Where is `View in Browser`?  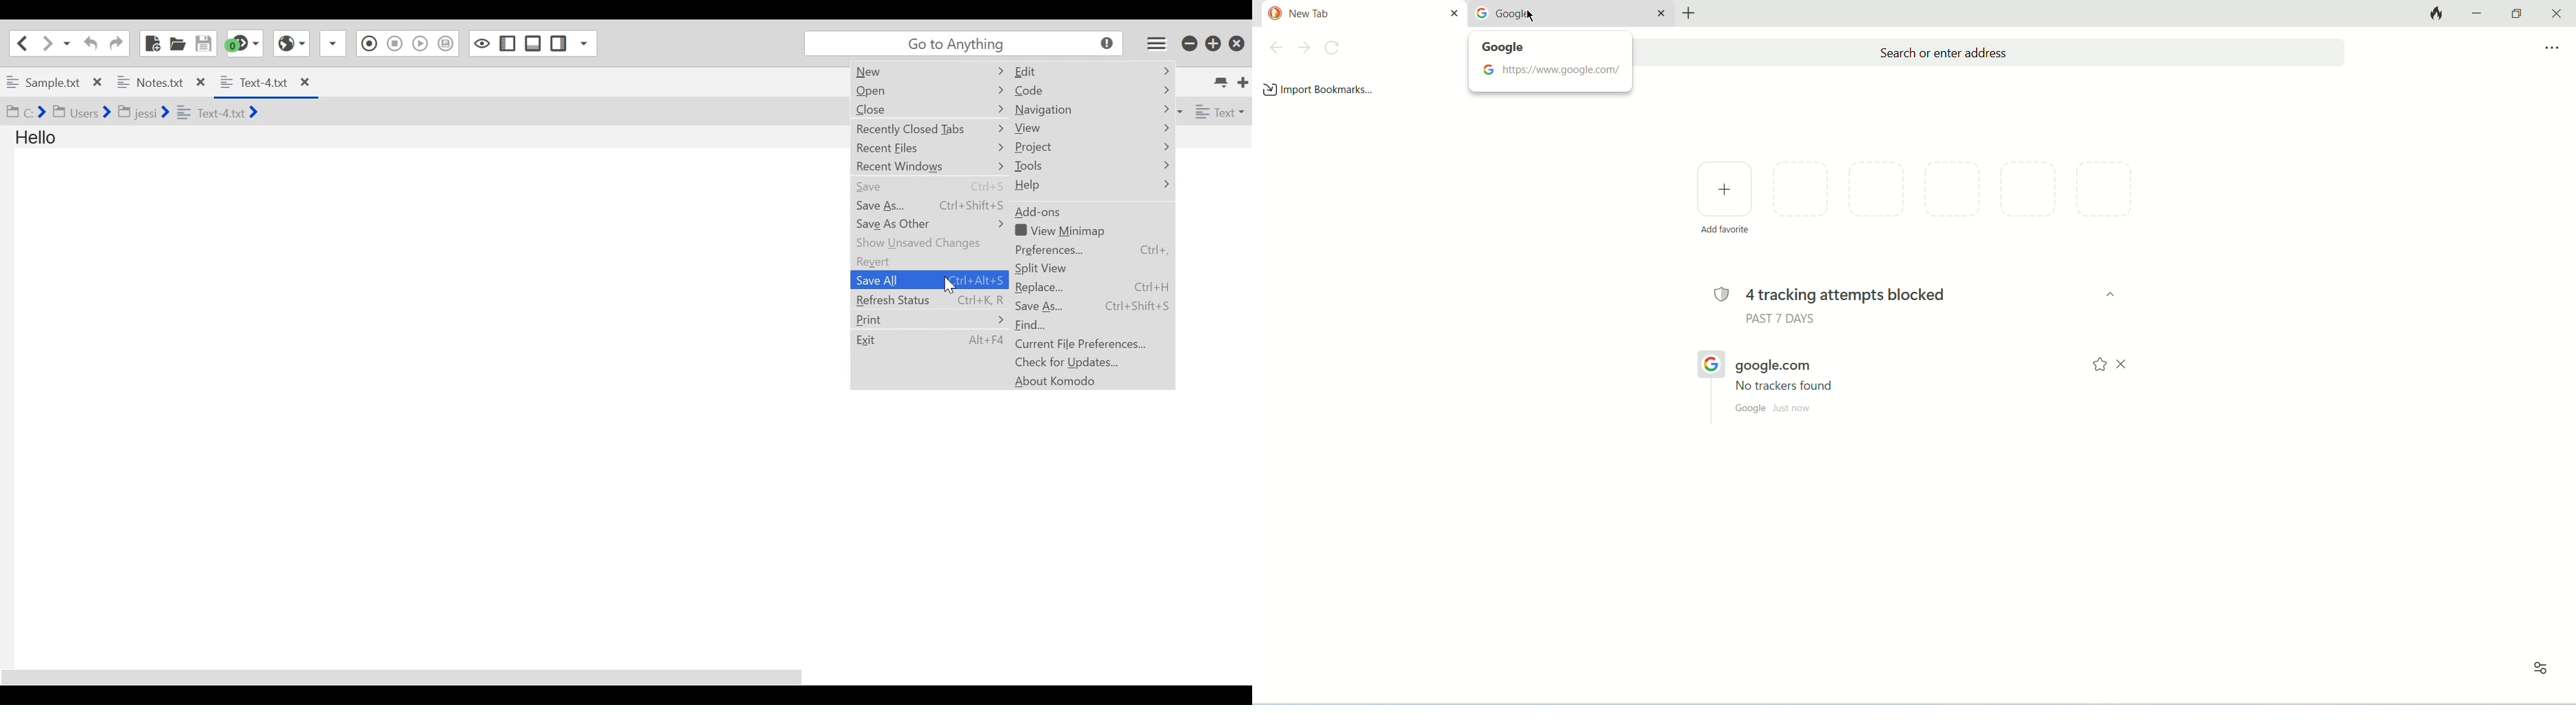 View in Browser is located at coordinates (292, 43).